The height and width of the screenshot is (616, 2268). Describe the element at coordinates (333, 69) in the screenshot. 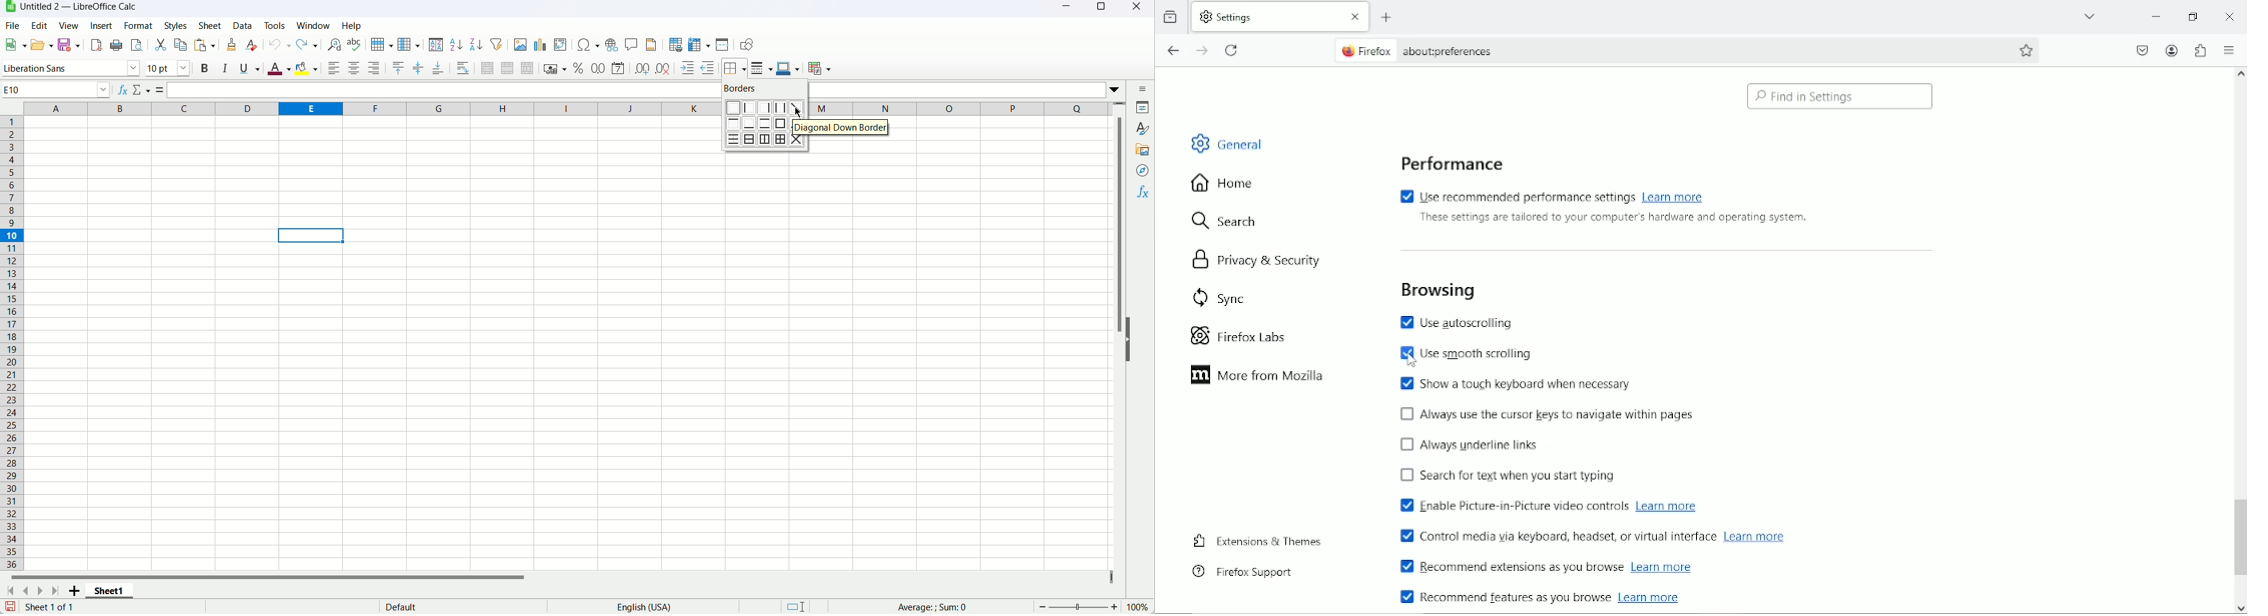

I see `Align left` at that location.